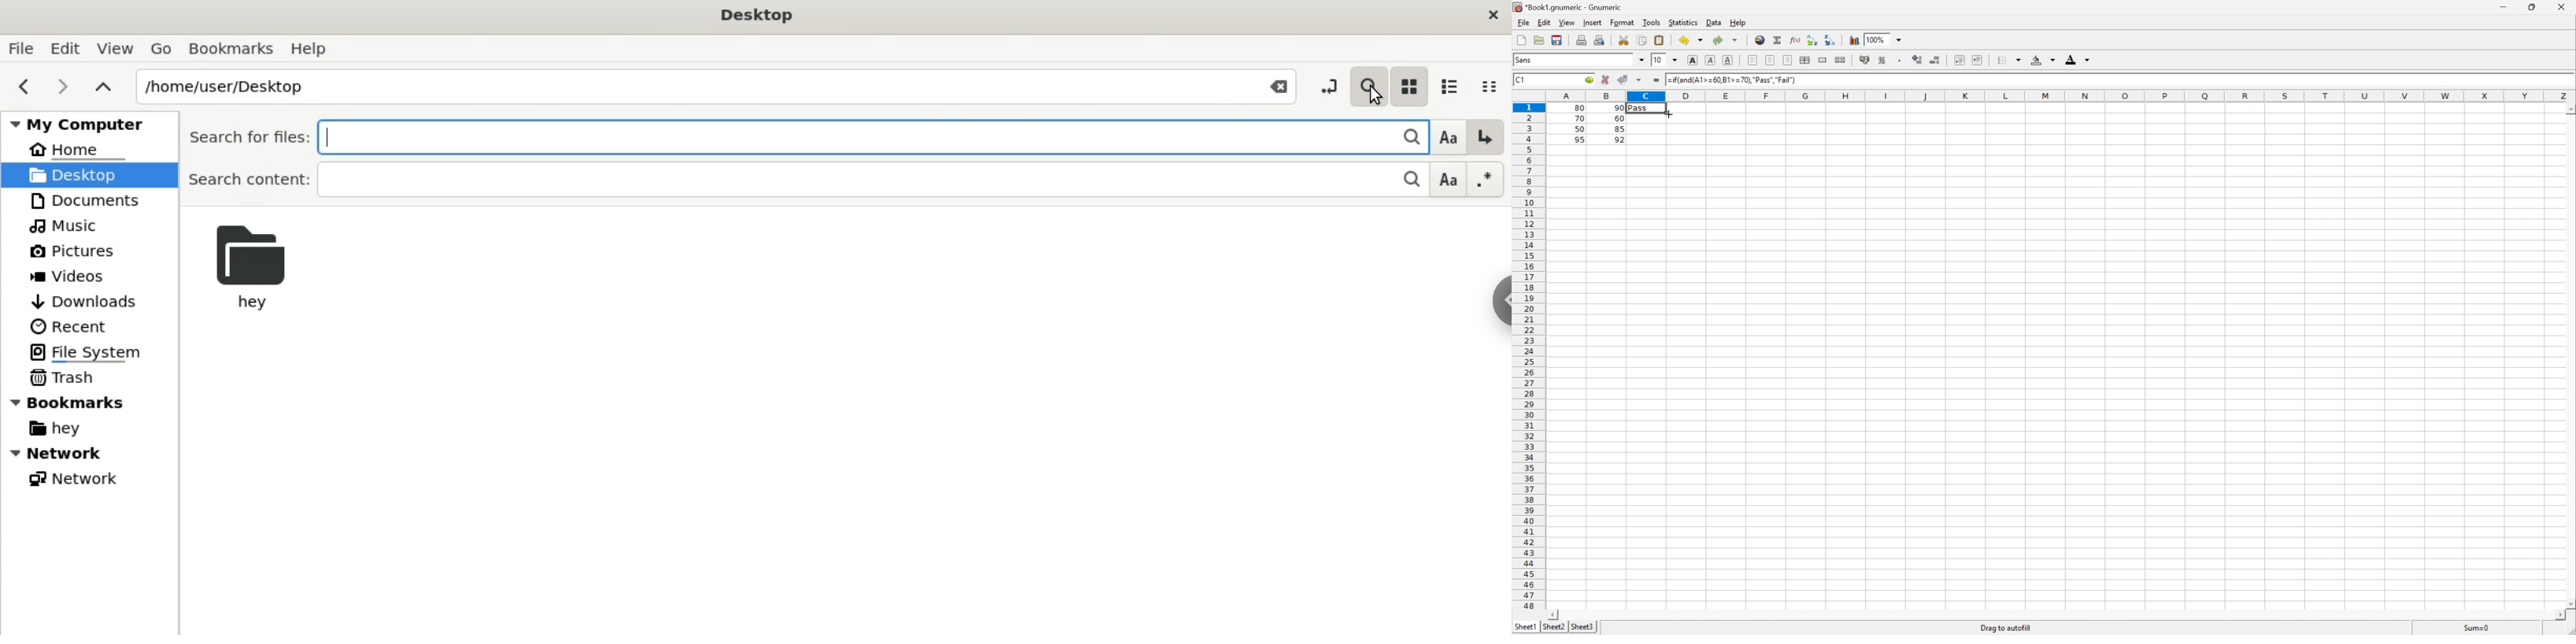  Describe the element at coordinates (1811, 40) in the screenshot. I see `Sort the selected region in ascending order based on the first column selected` at that location.